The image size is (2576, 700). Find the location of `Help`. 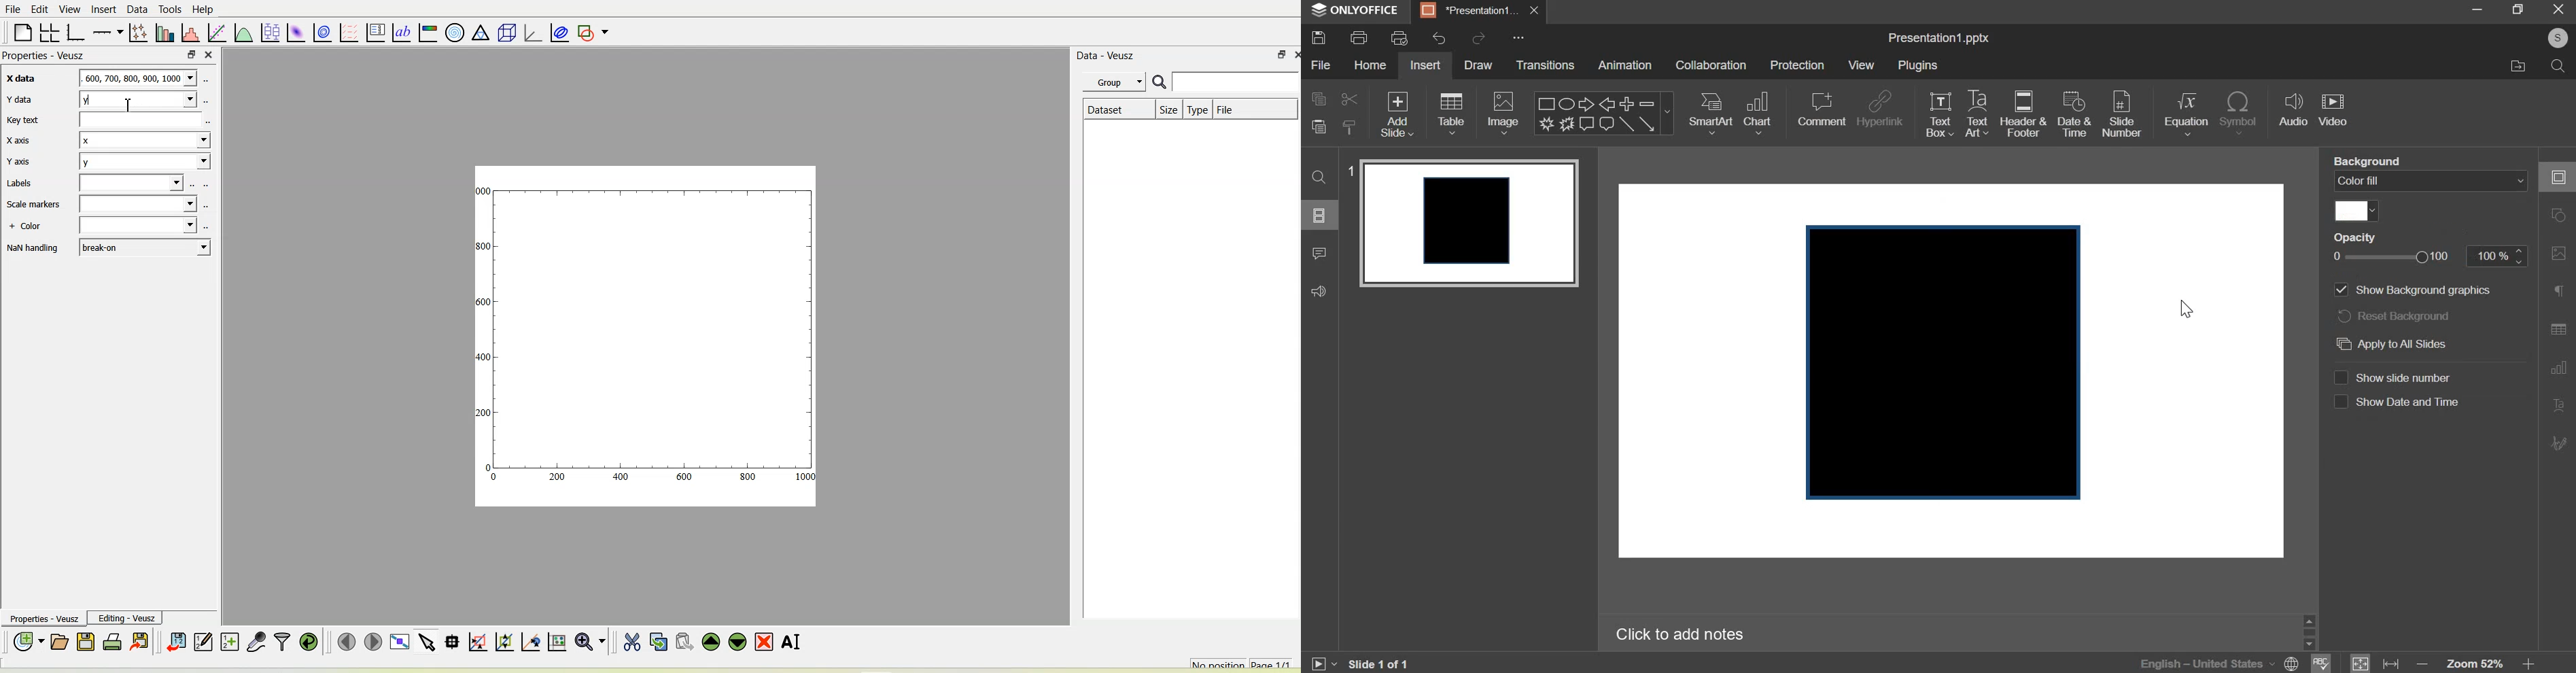

Help is located at coordinates (204, 10).